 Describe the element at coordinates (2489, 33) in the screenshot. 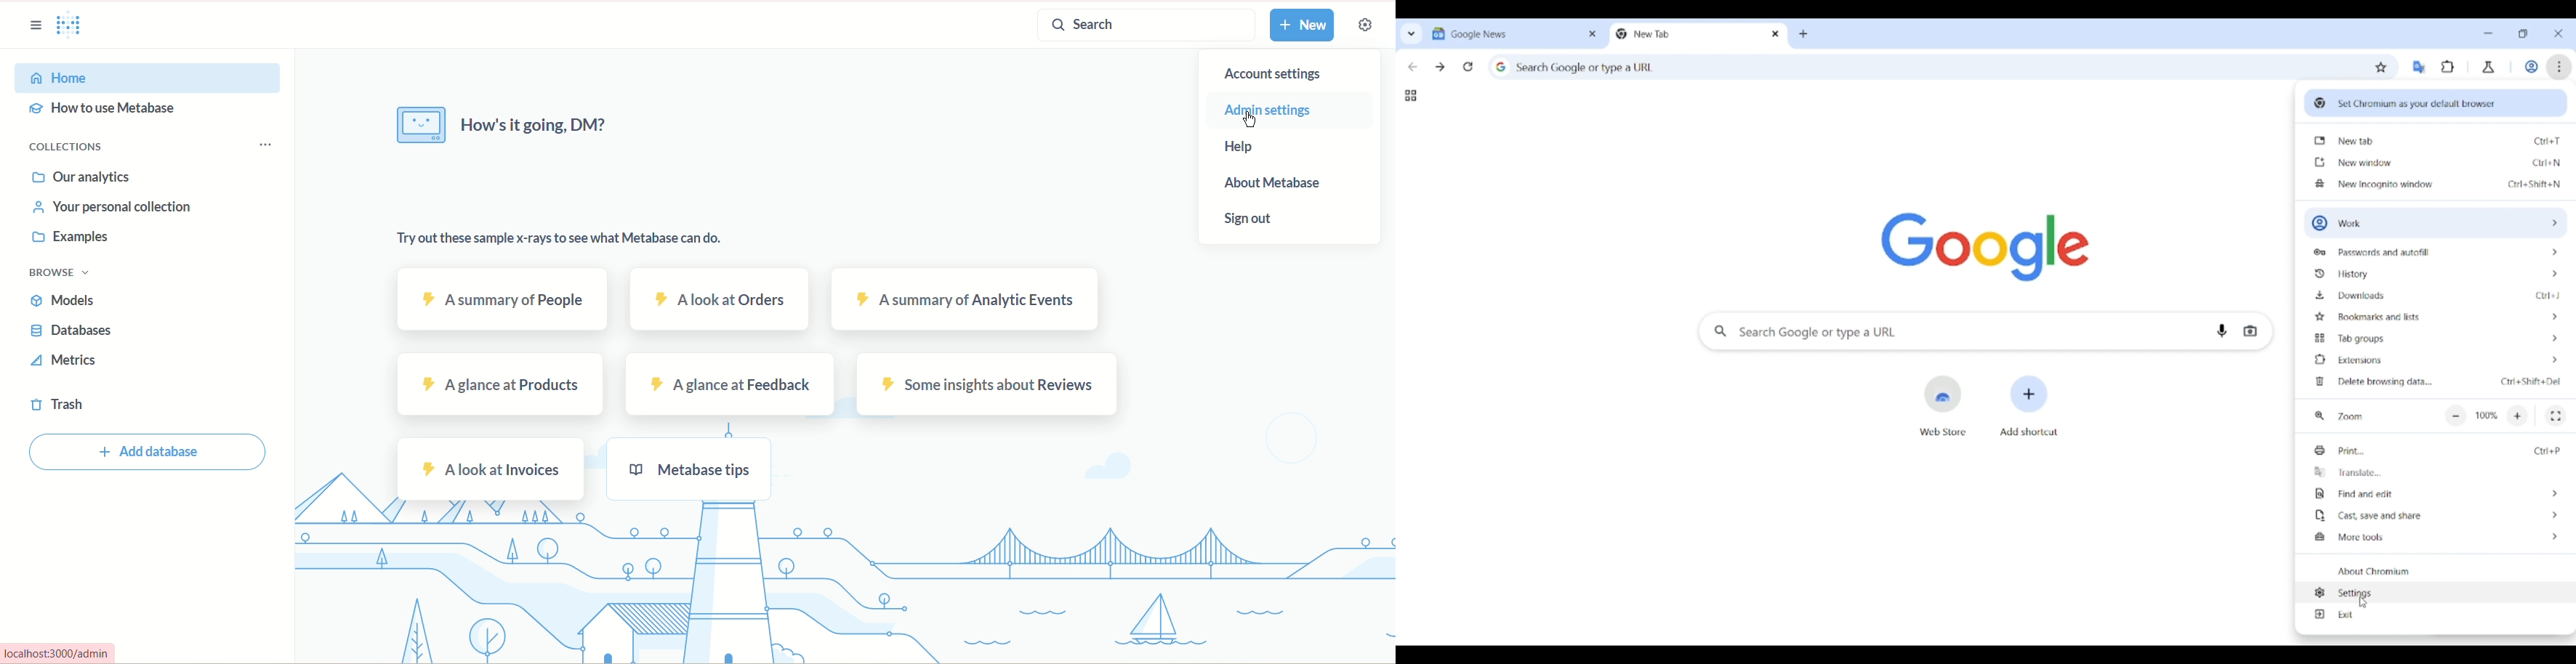

I see `Minimize` at that location.